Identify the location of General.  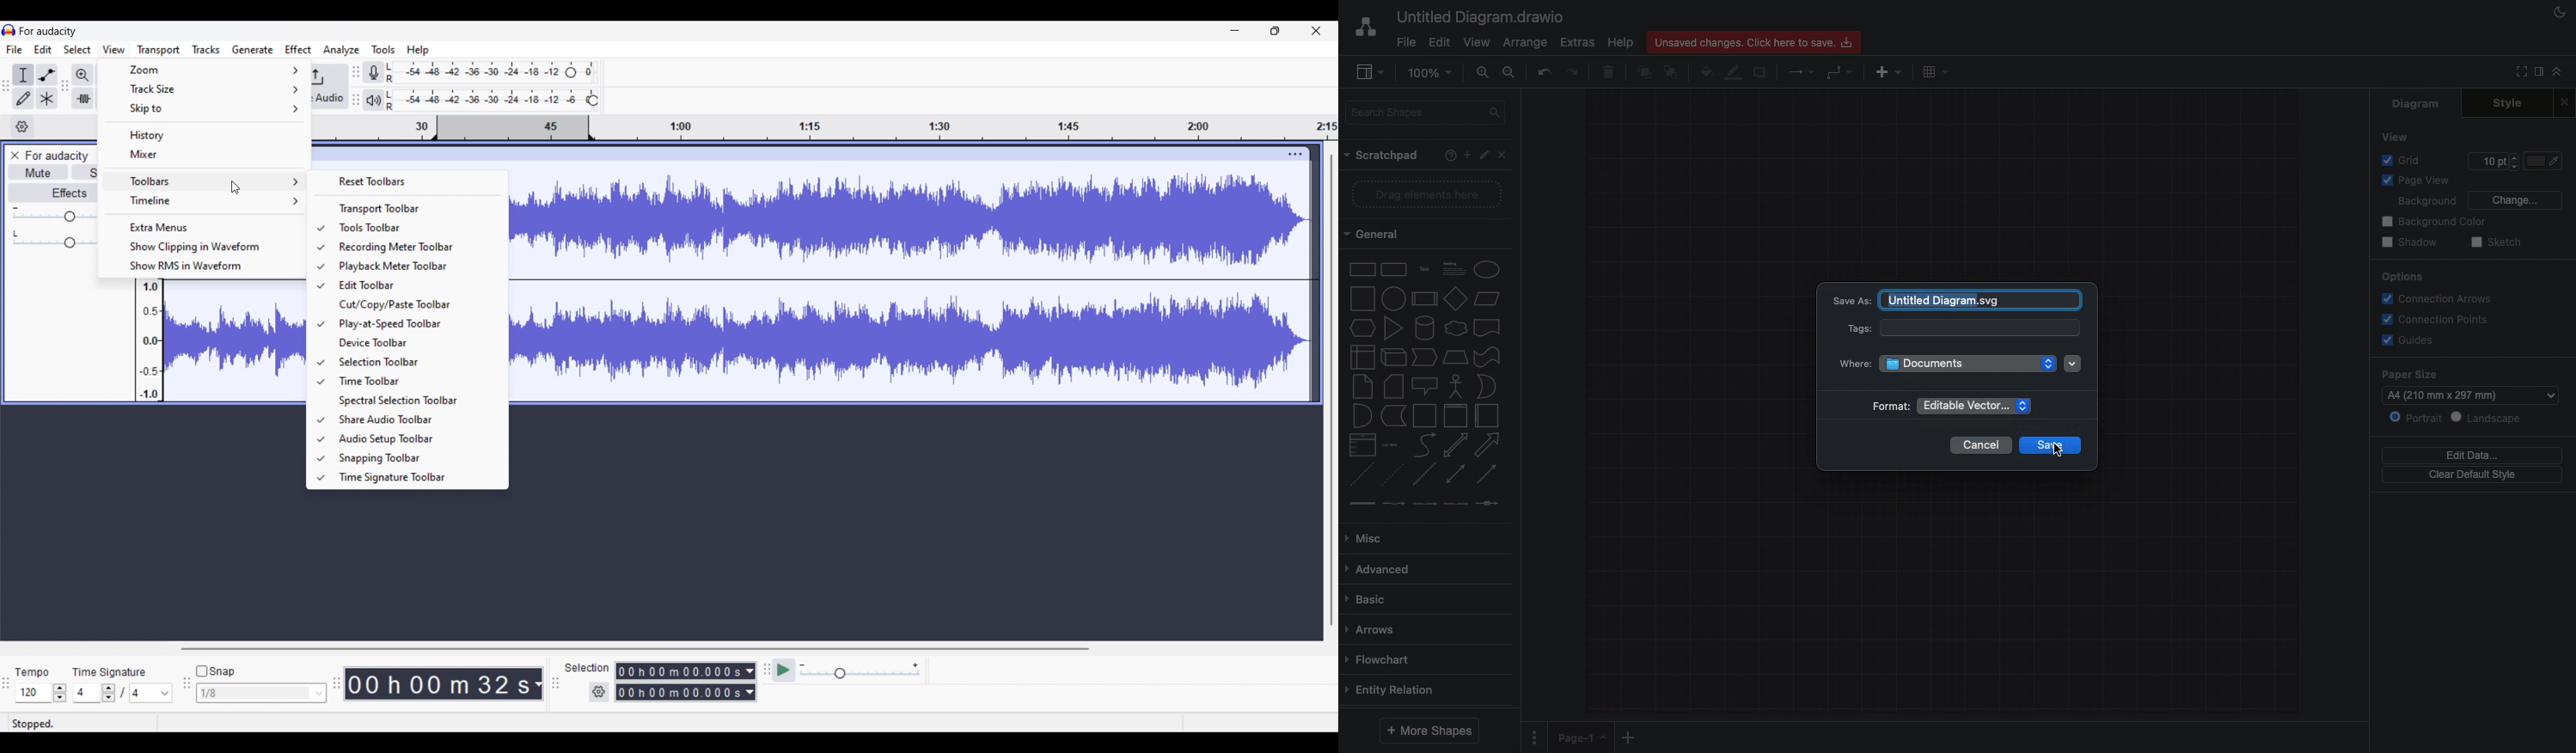
(1374, 233).